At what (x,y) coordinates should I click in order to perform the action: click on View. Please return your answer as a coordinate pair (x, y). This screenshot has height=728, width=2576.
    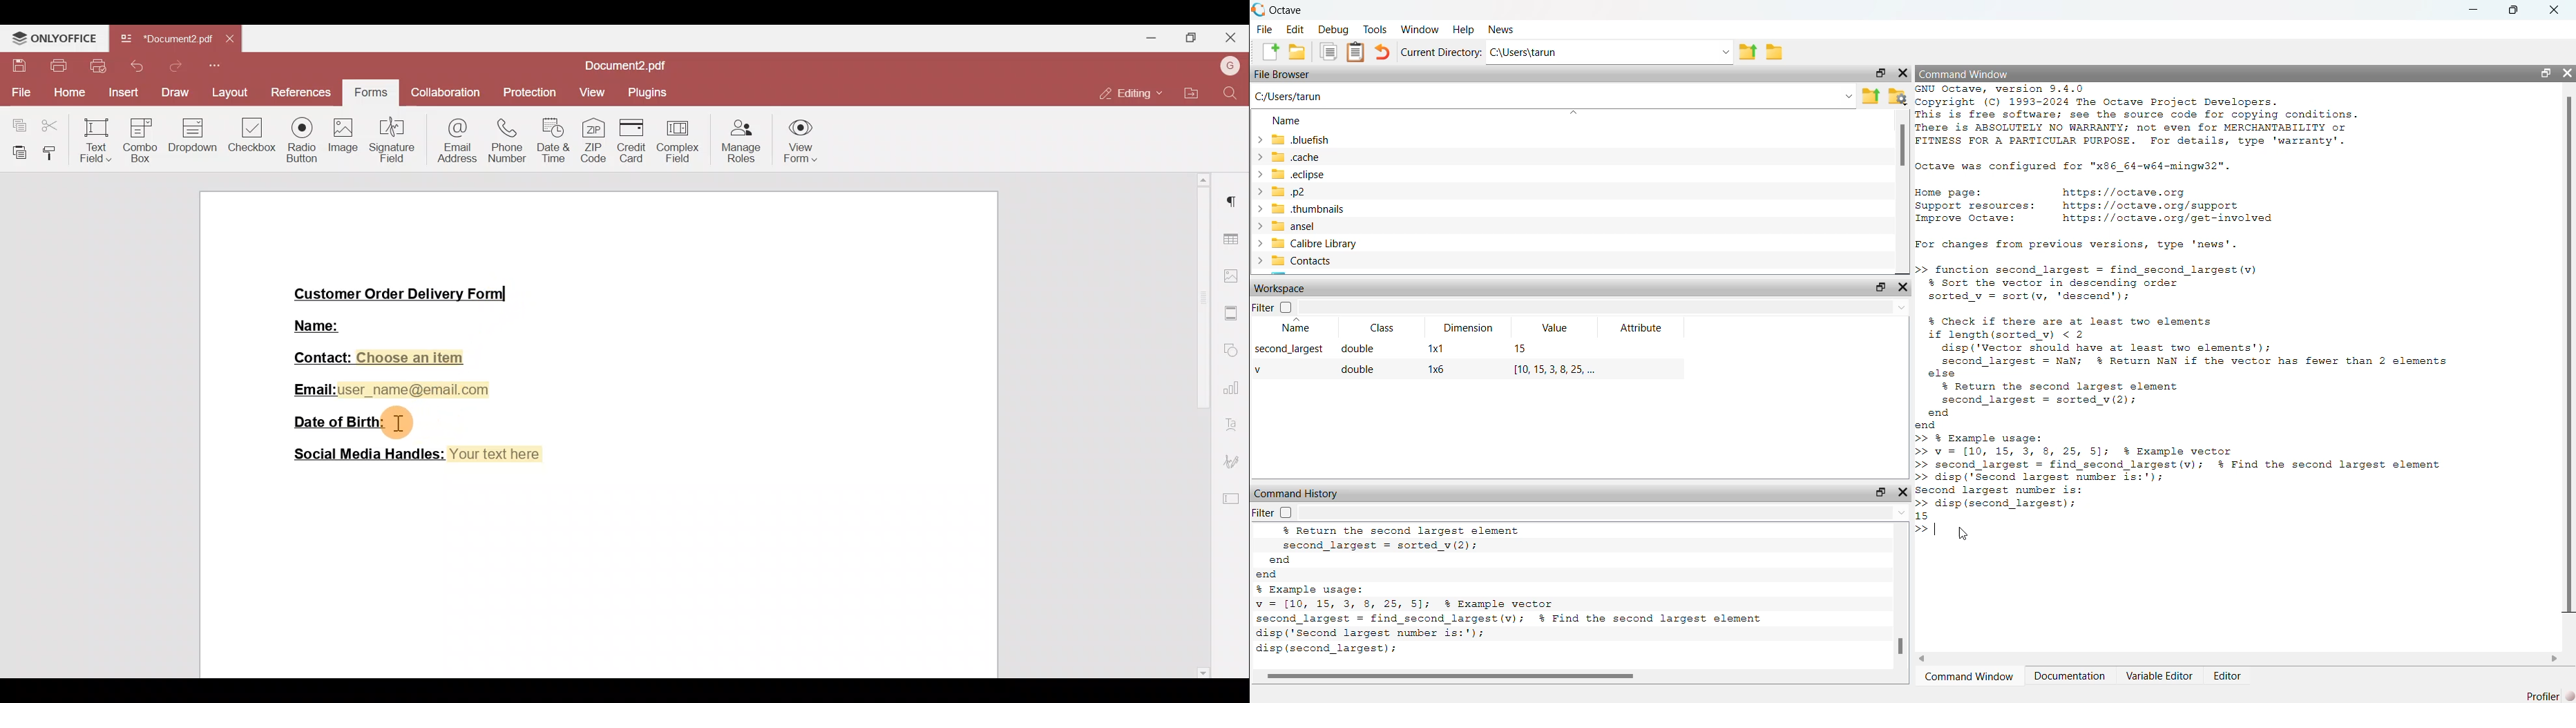
    Looking at the image, I should click on (596, 90).